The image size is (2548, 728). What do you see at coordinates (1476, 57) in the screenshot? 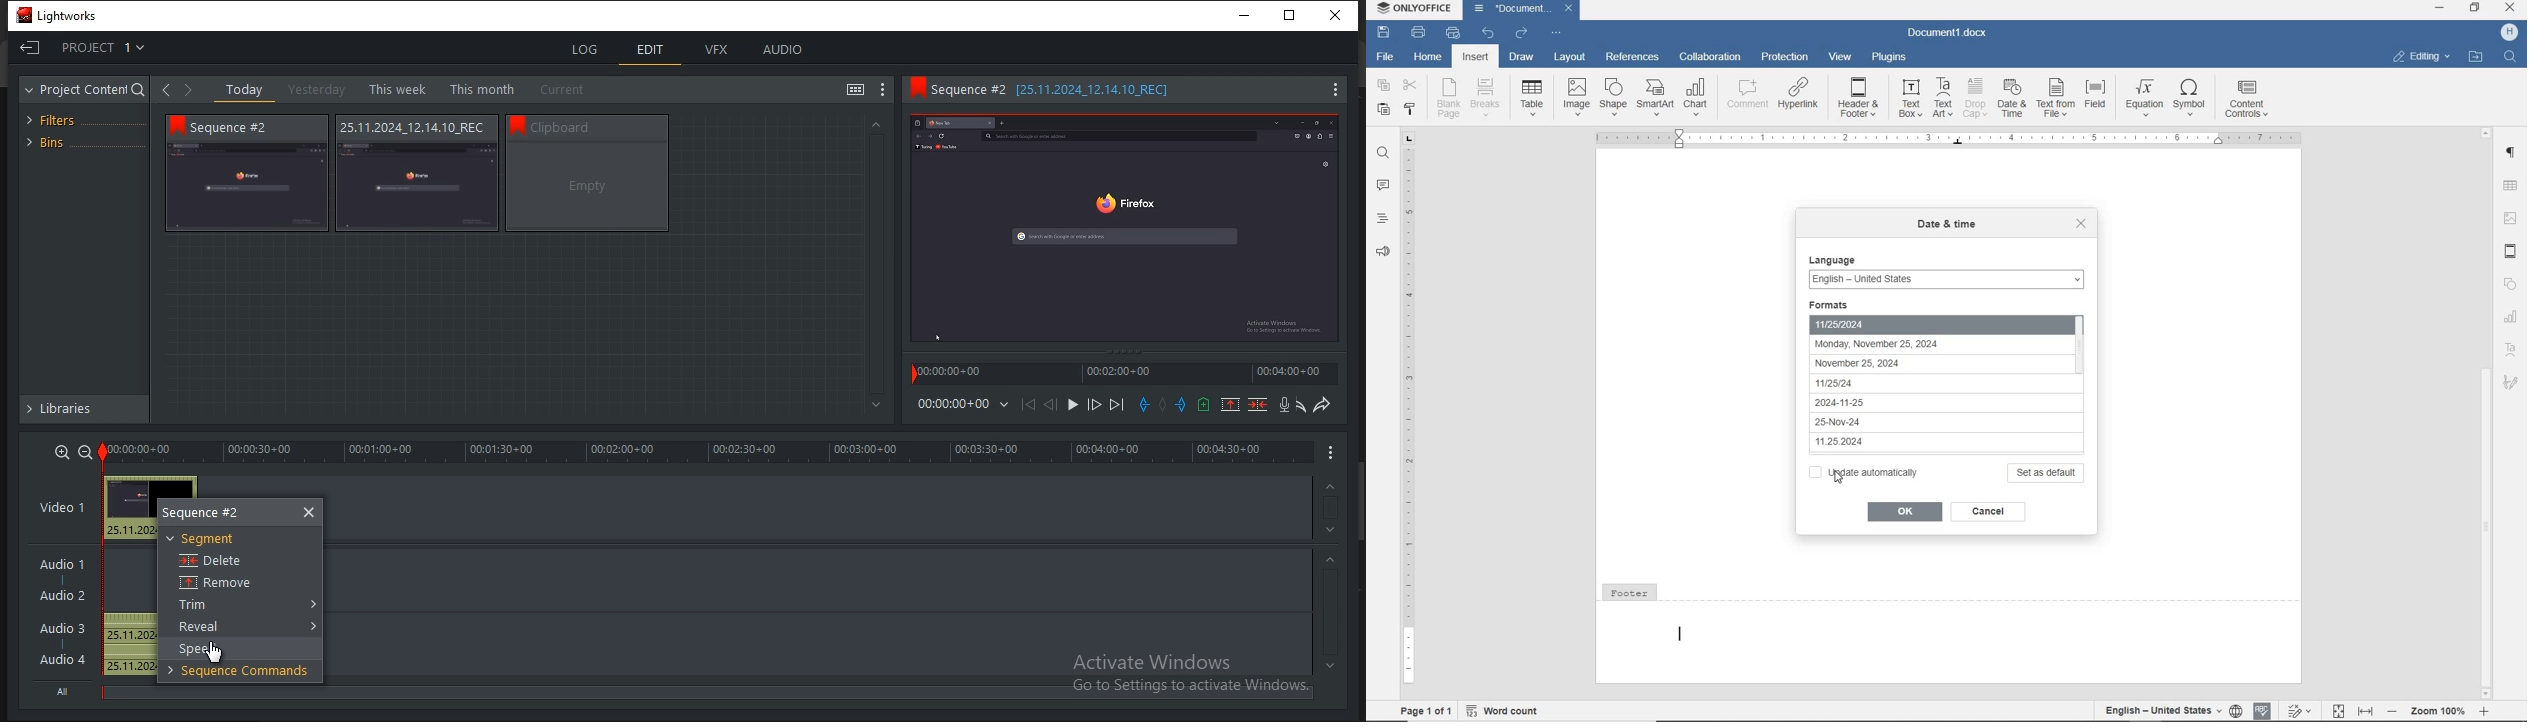
I see `insert` at bounding box center [1476, 57].